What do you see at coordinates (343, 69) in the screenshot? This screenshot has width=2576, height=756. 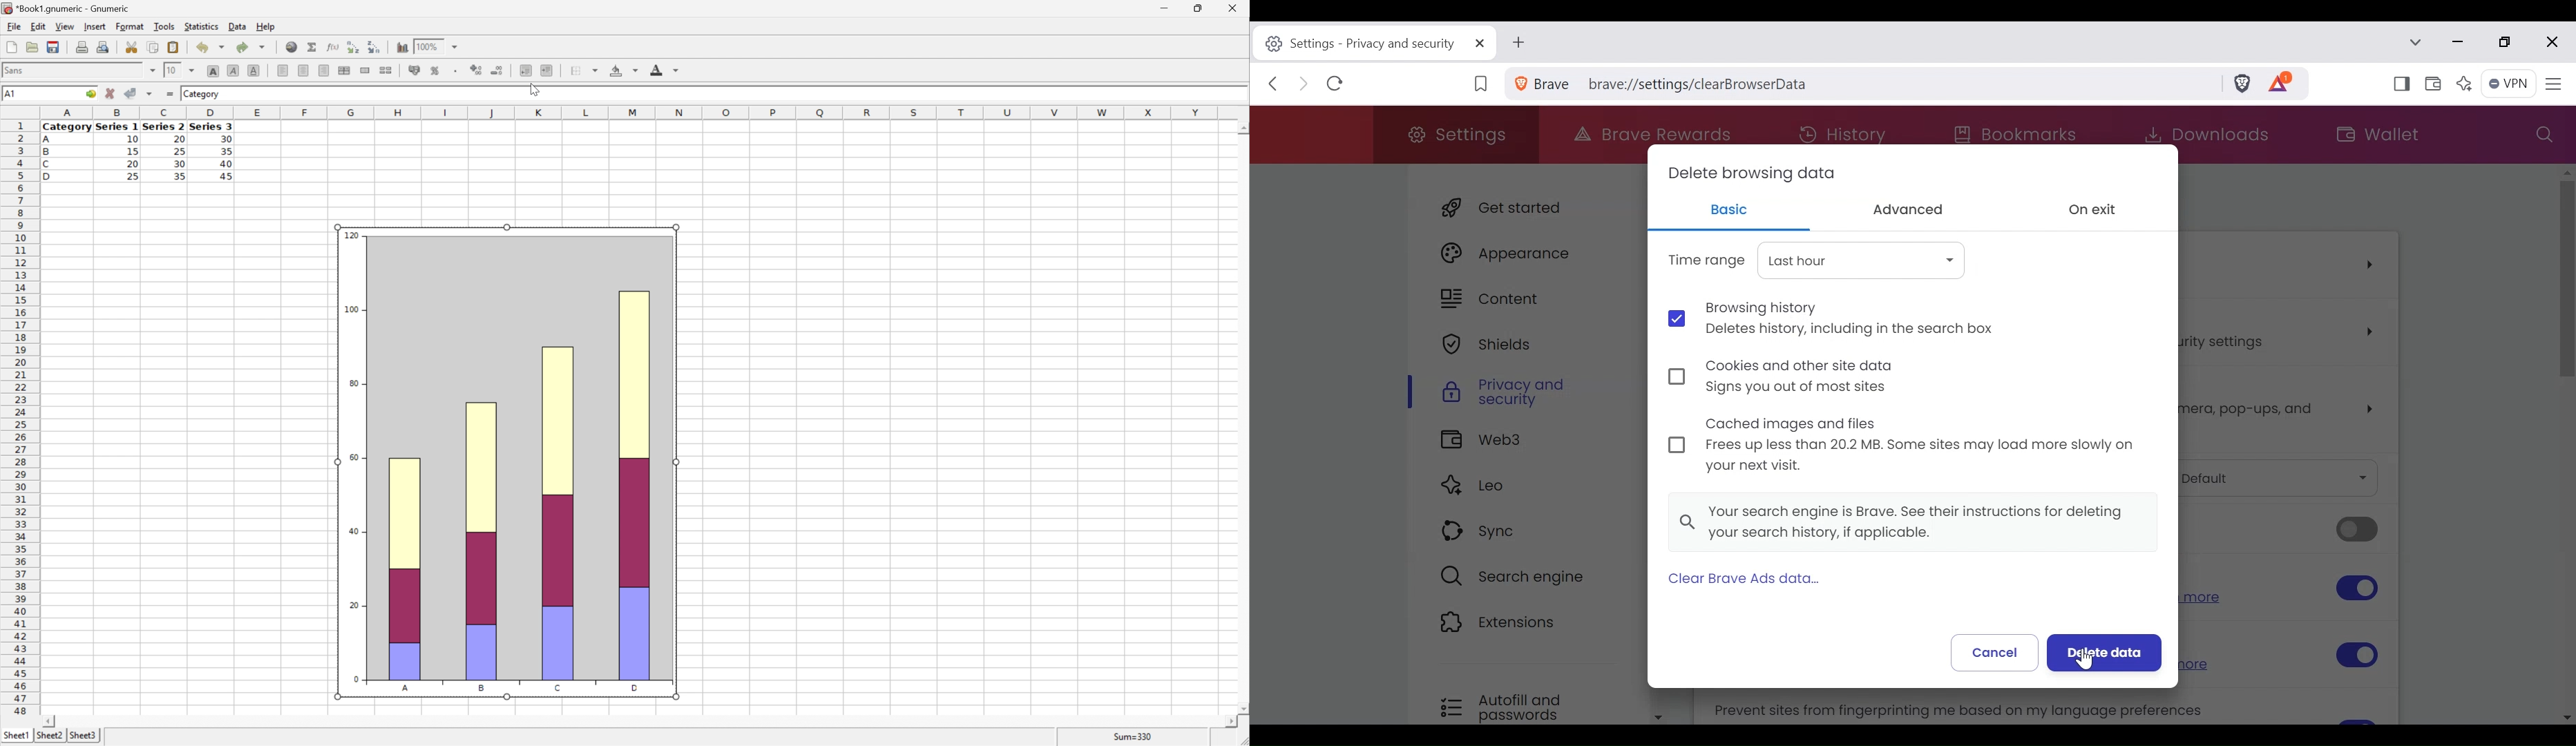 I see `Center horizontally across selection` at bounding box center [343, 69].